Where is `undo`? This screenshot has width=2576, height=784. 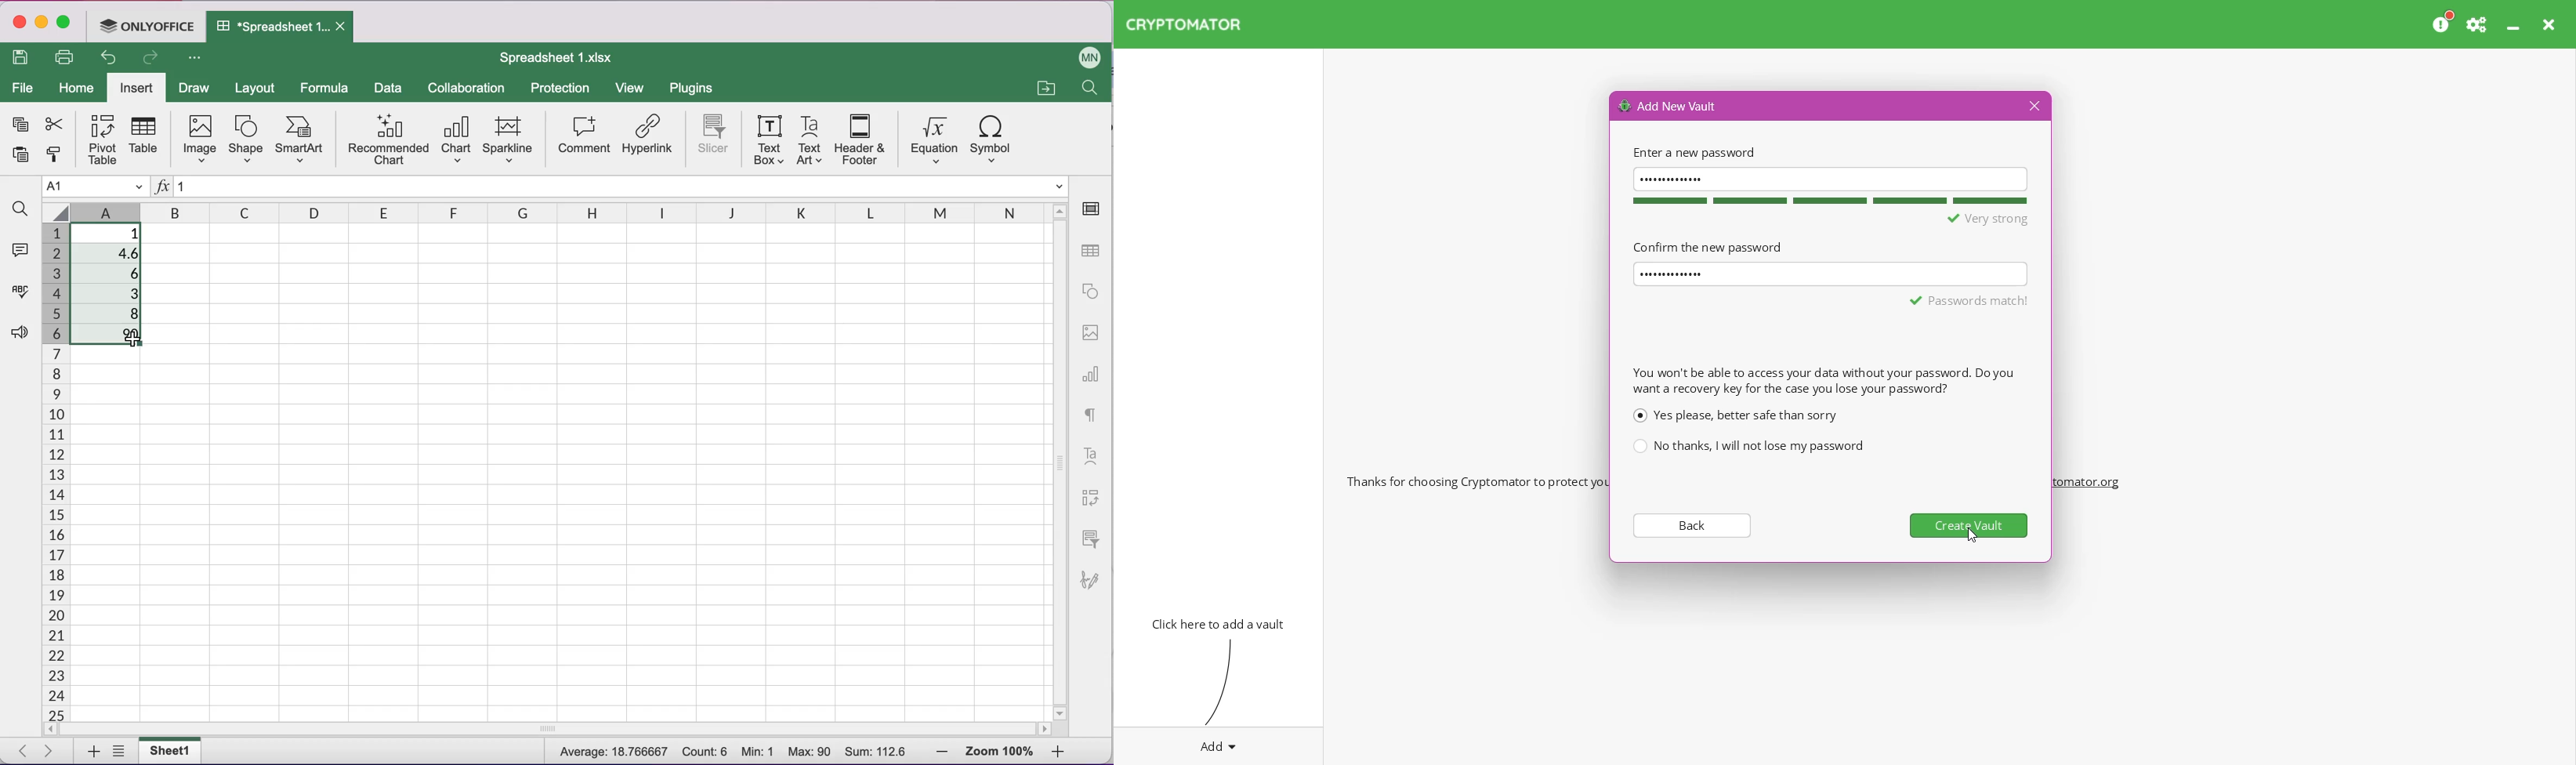 undo is located at coordinates (105, 58).